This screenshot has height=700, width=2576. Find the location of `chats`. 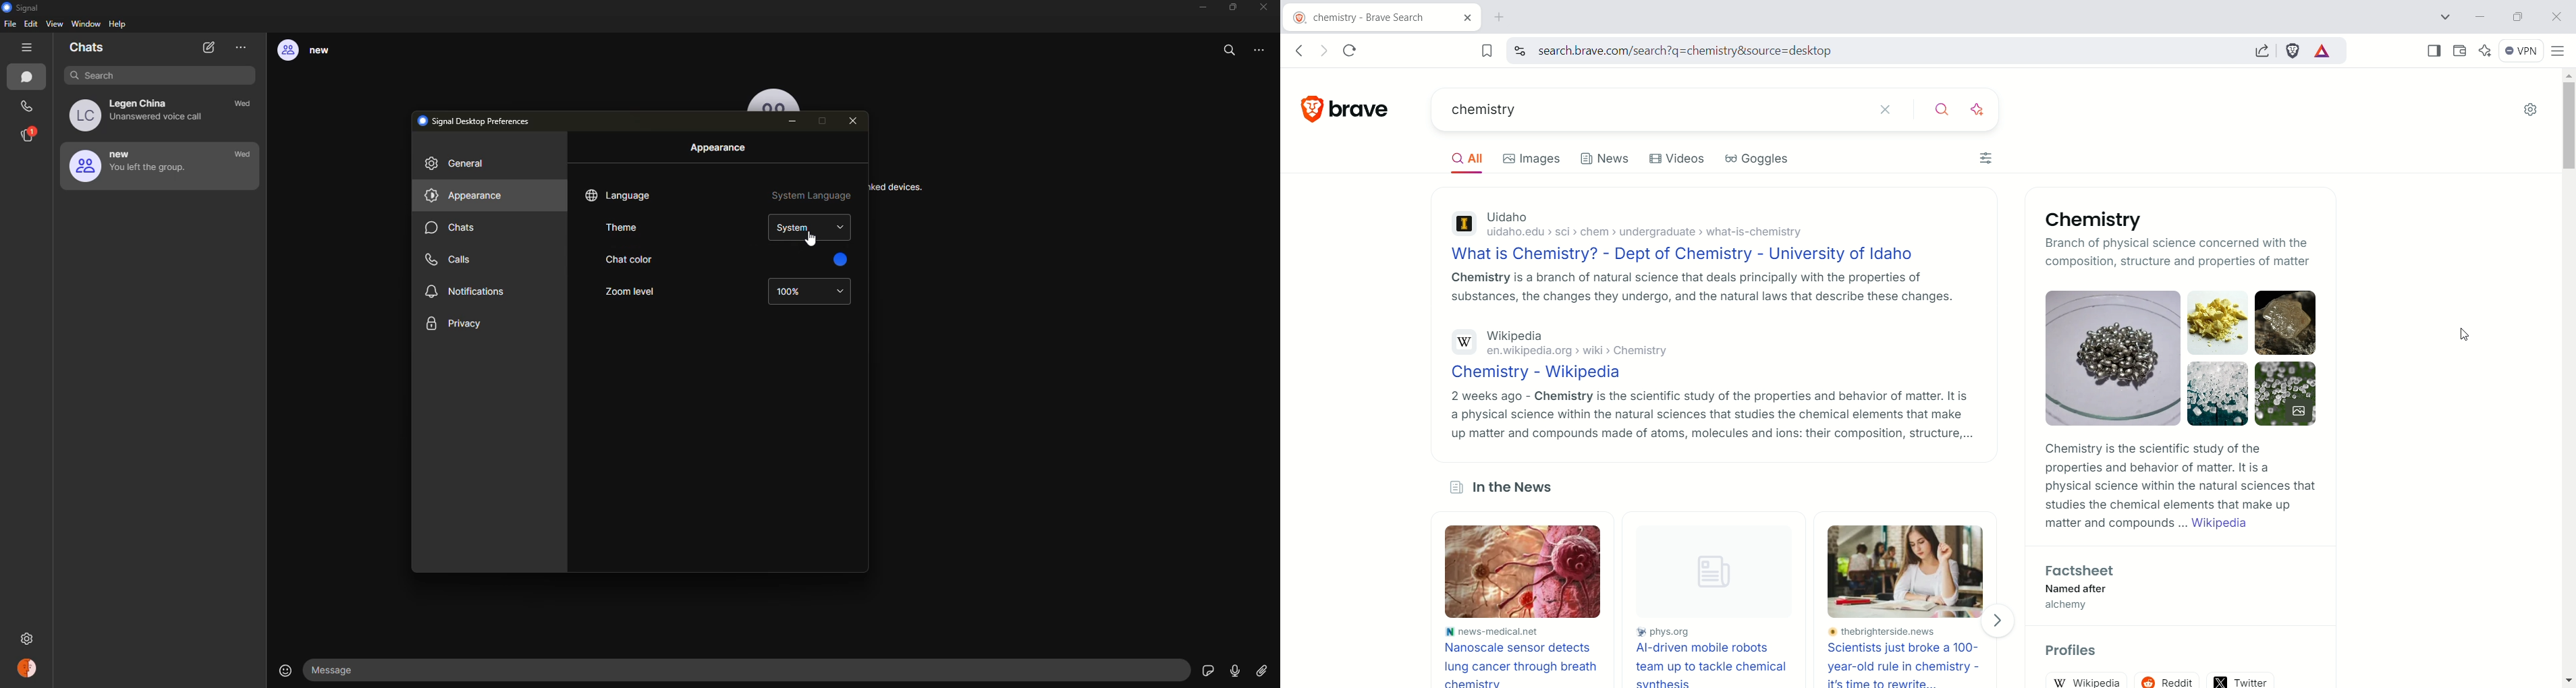

chats is located at coordinates (88, 49).